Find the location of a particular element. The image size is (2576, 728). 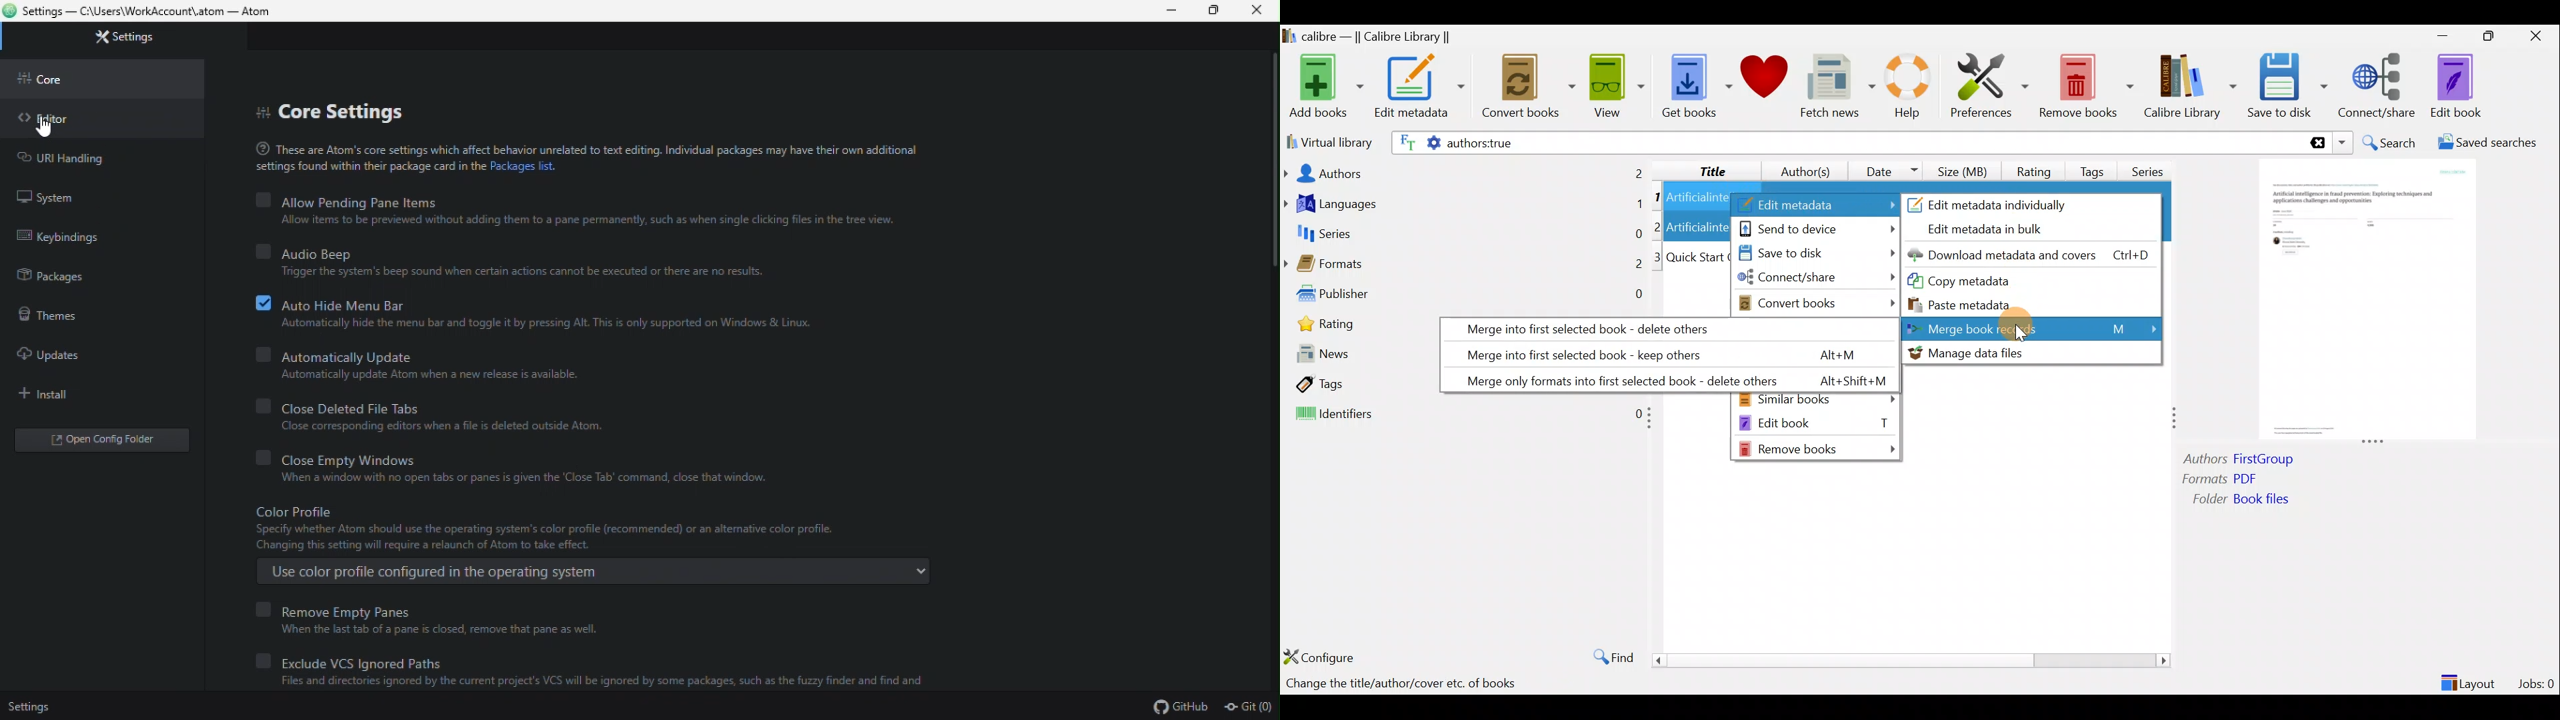

‘Automatically hide the menu bar and toggle t by pressing Alt. This is only supported on Windows & Linux is located at coordinates (546, 323).